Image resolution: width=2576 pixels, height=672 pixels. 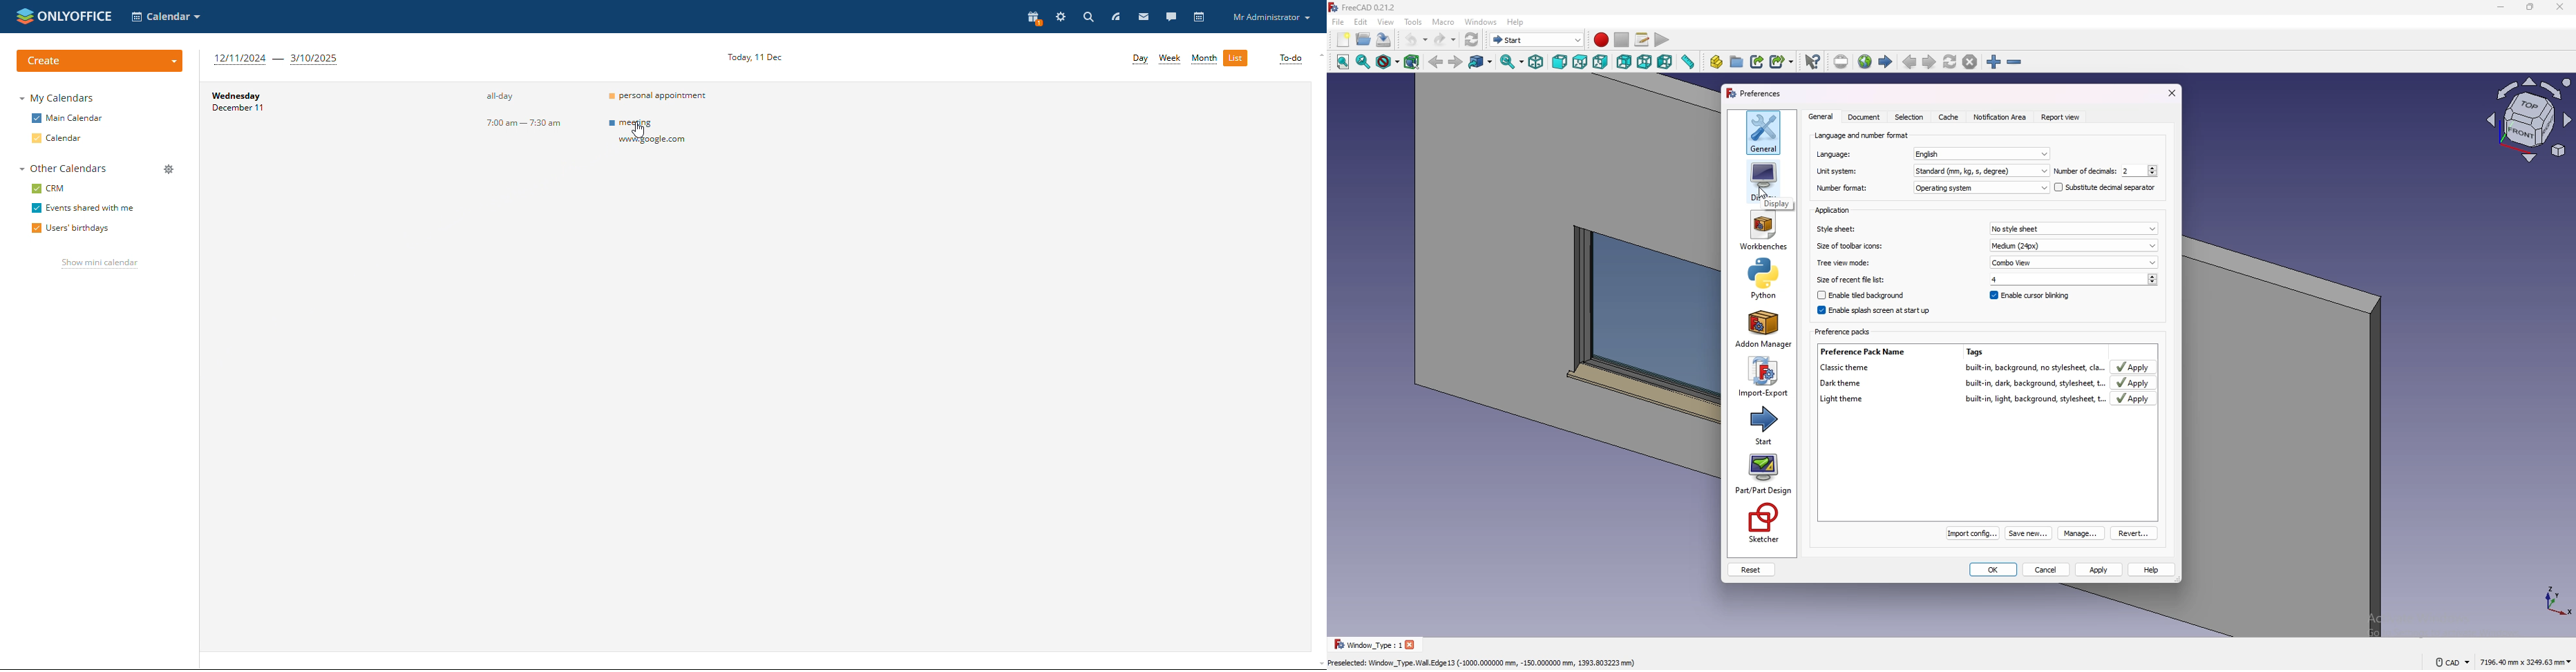 What do you see at coordinates (1624, 62) in the screenshot?
I see `rear` at bounding box center [1624, 62].